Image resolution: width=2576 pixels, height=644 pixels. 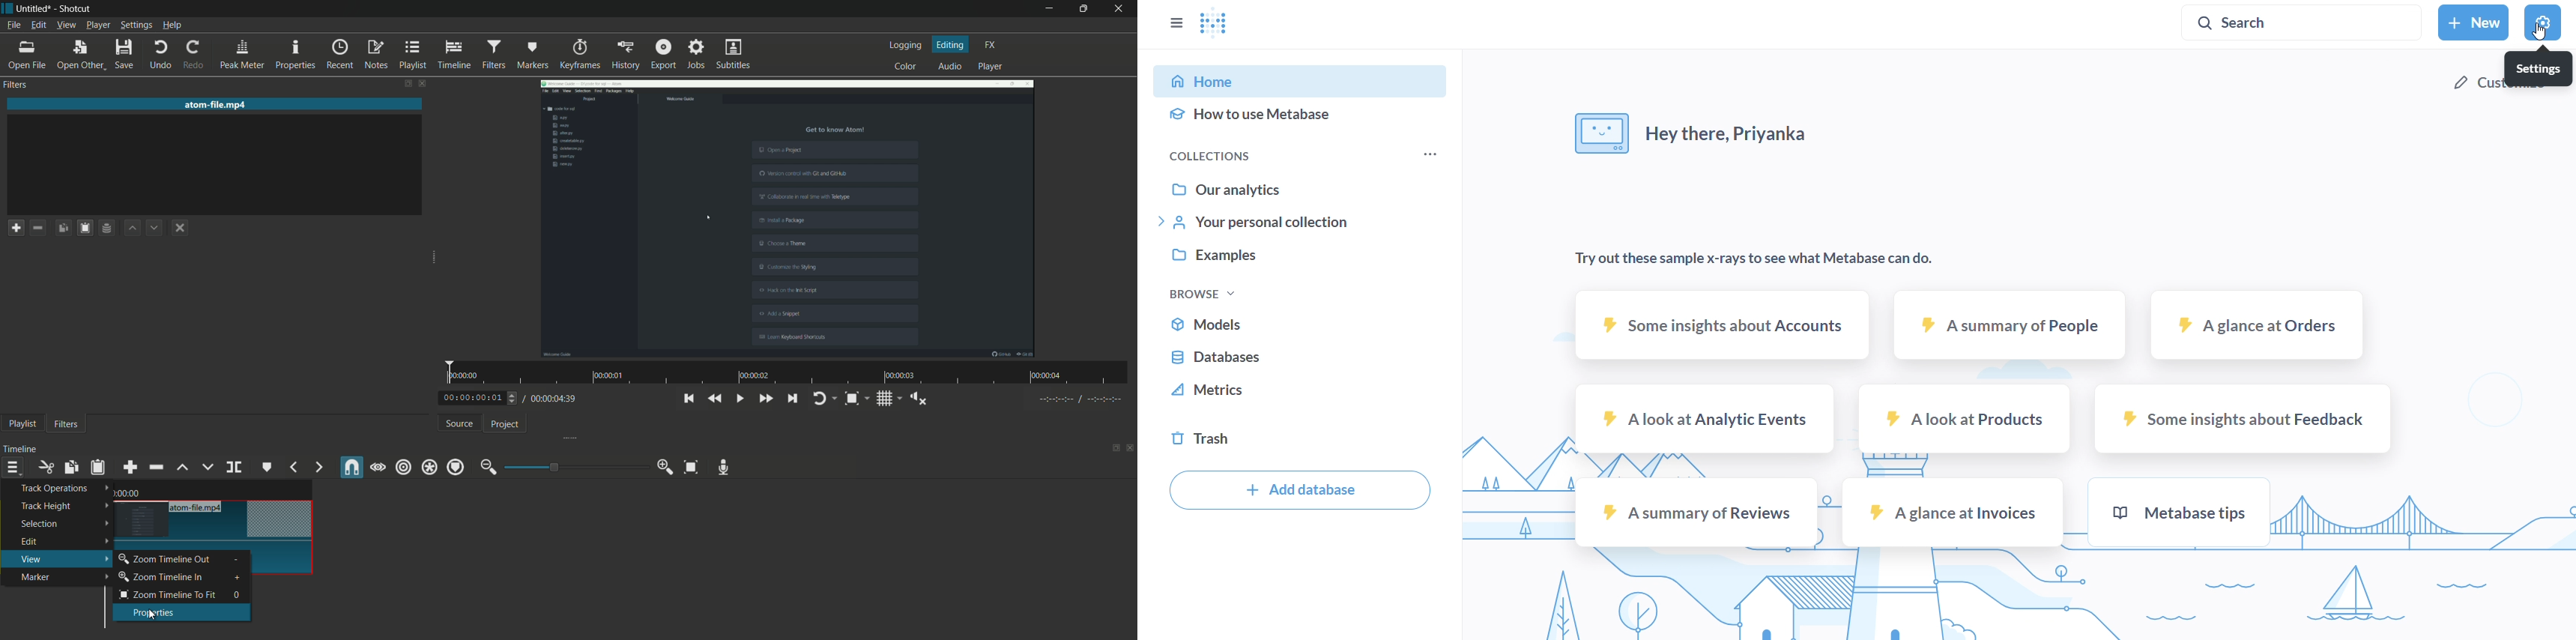 I want to click on logging, so click(x=907, y=45).